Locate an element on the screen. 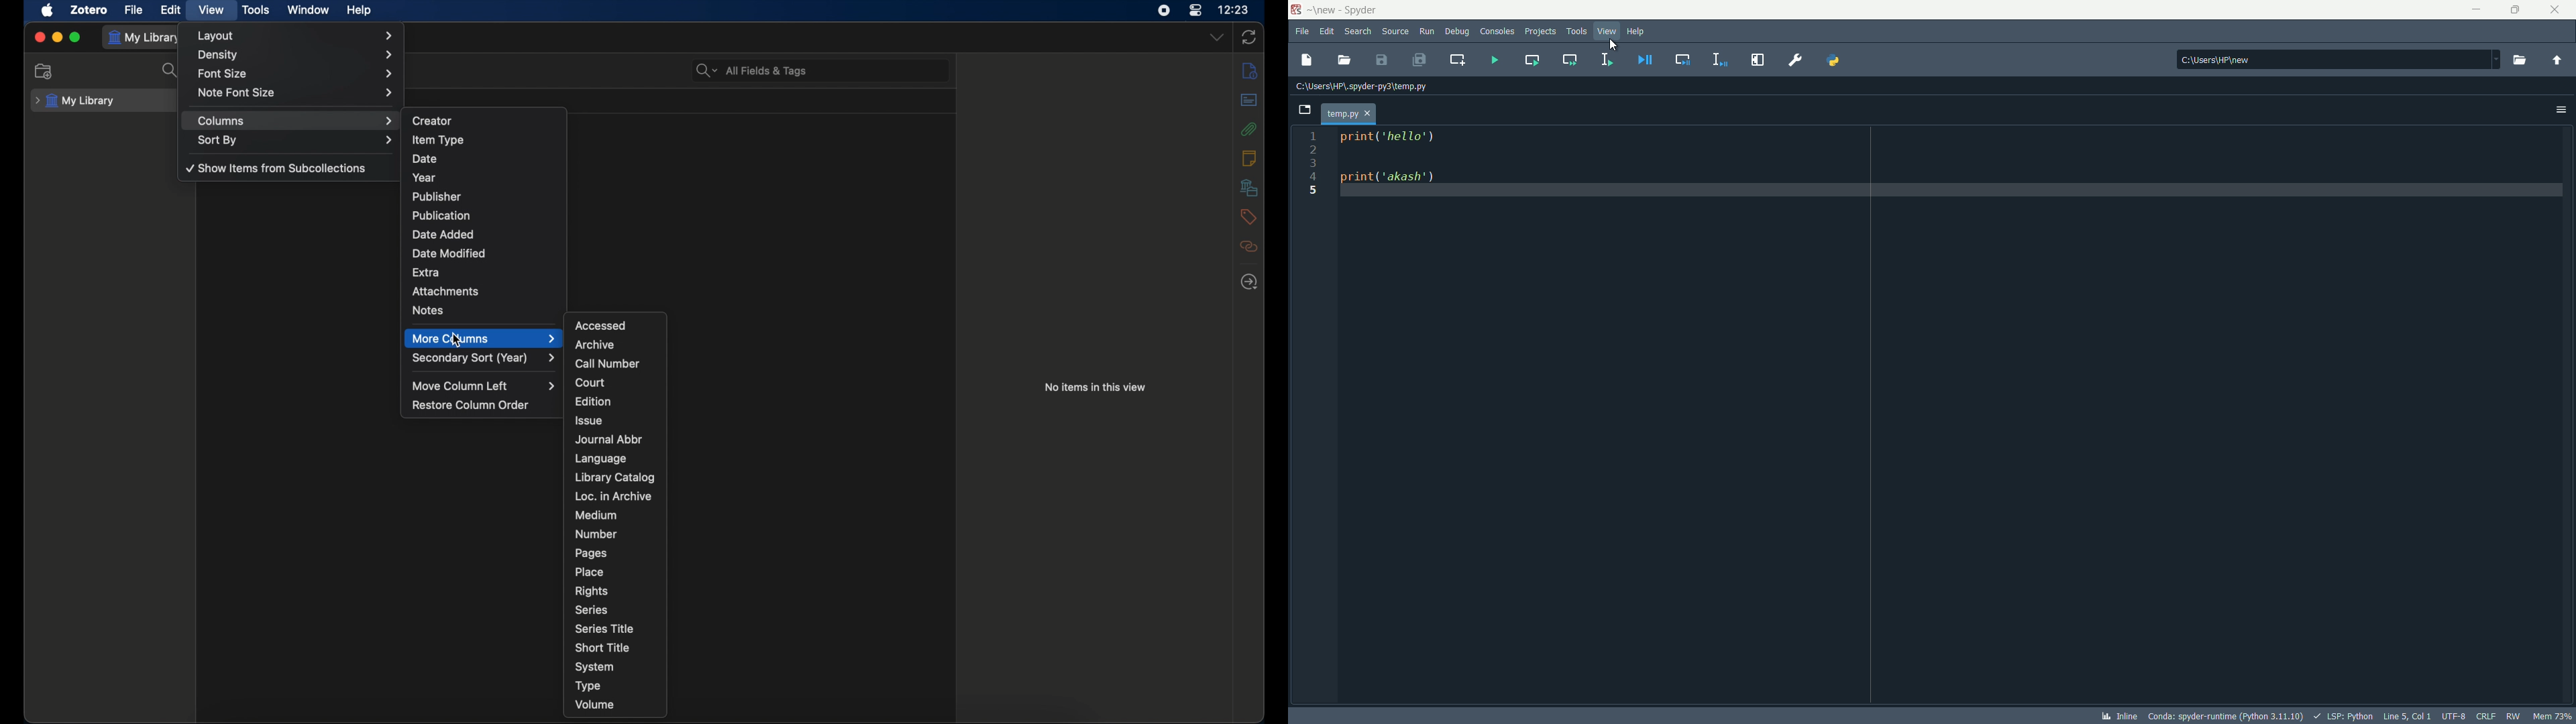 Image resolution: width=2576 pixels, height=728 pixels. journal abbr is located at coordinates (608, 440).